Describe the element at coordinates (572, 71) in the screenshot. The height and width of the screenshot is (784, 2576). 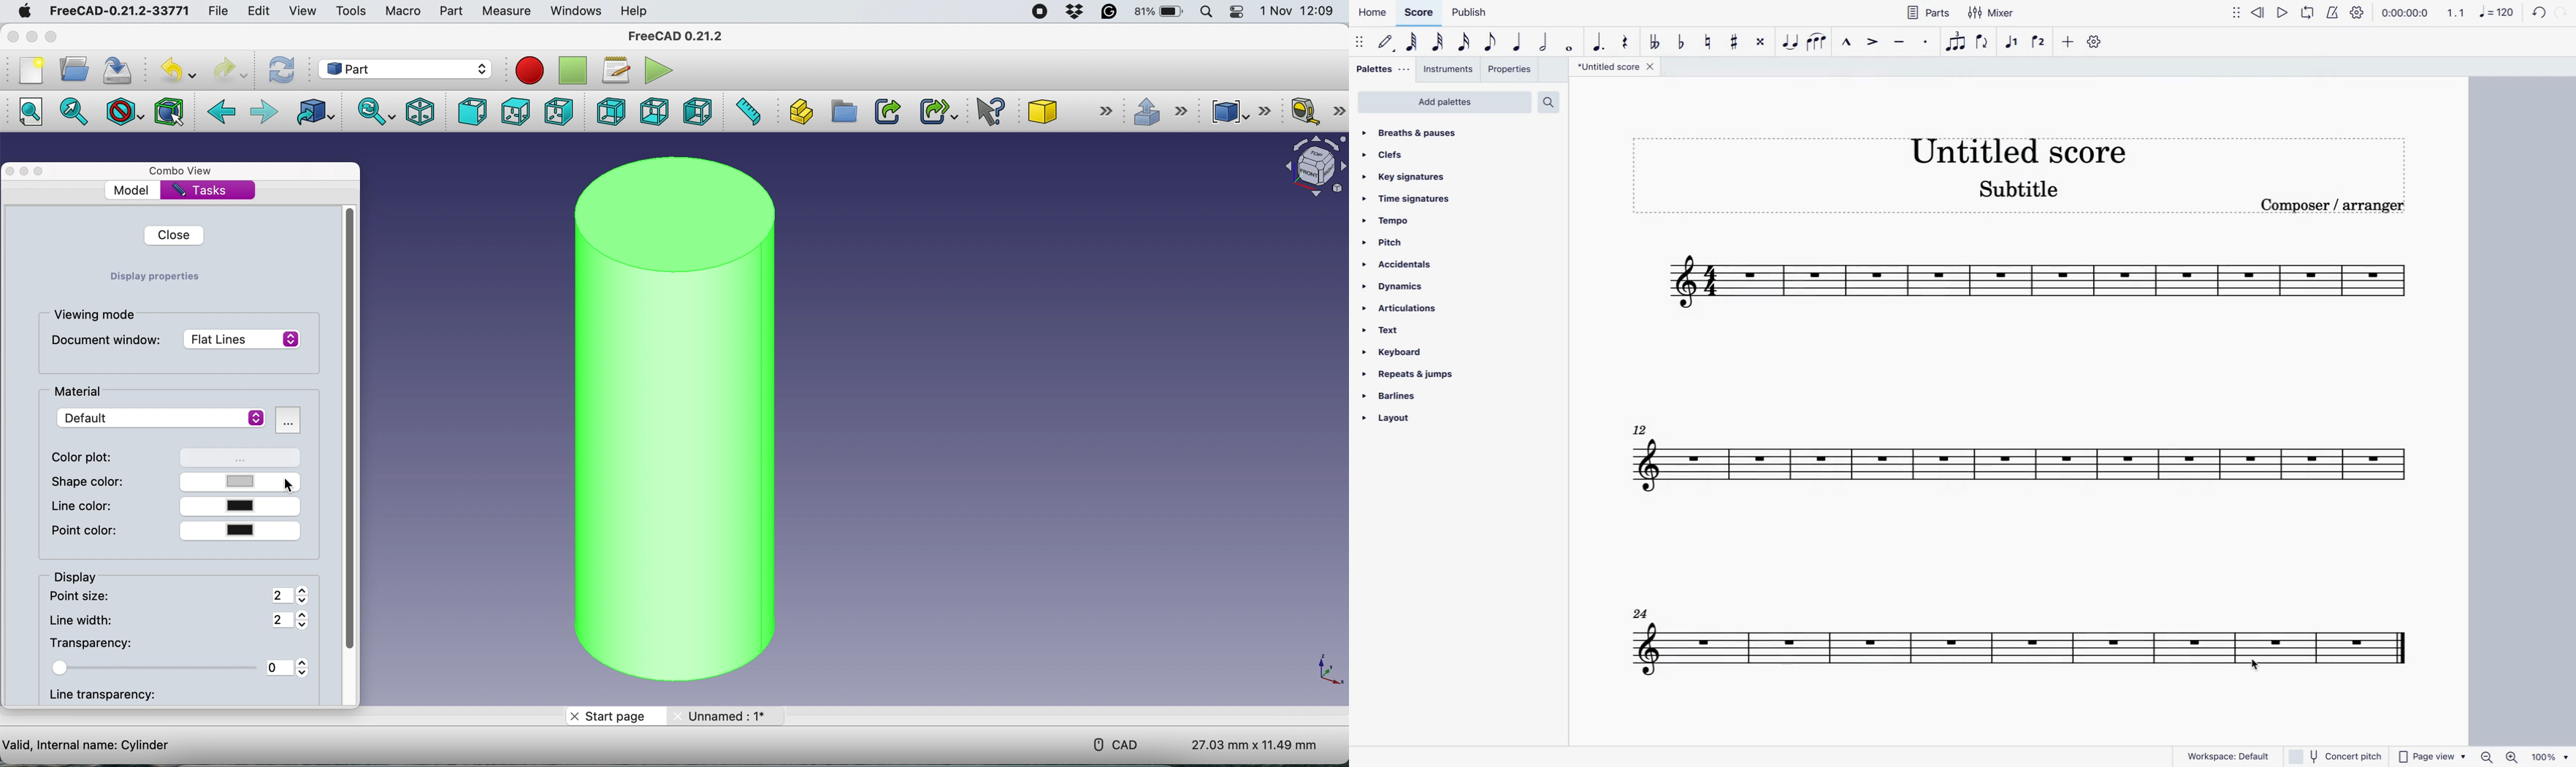
I see `stop recording macros` at that location.